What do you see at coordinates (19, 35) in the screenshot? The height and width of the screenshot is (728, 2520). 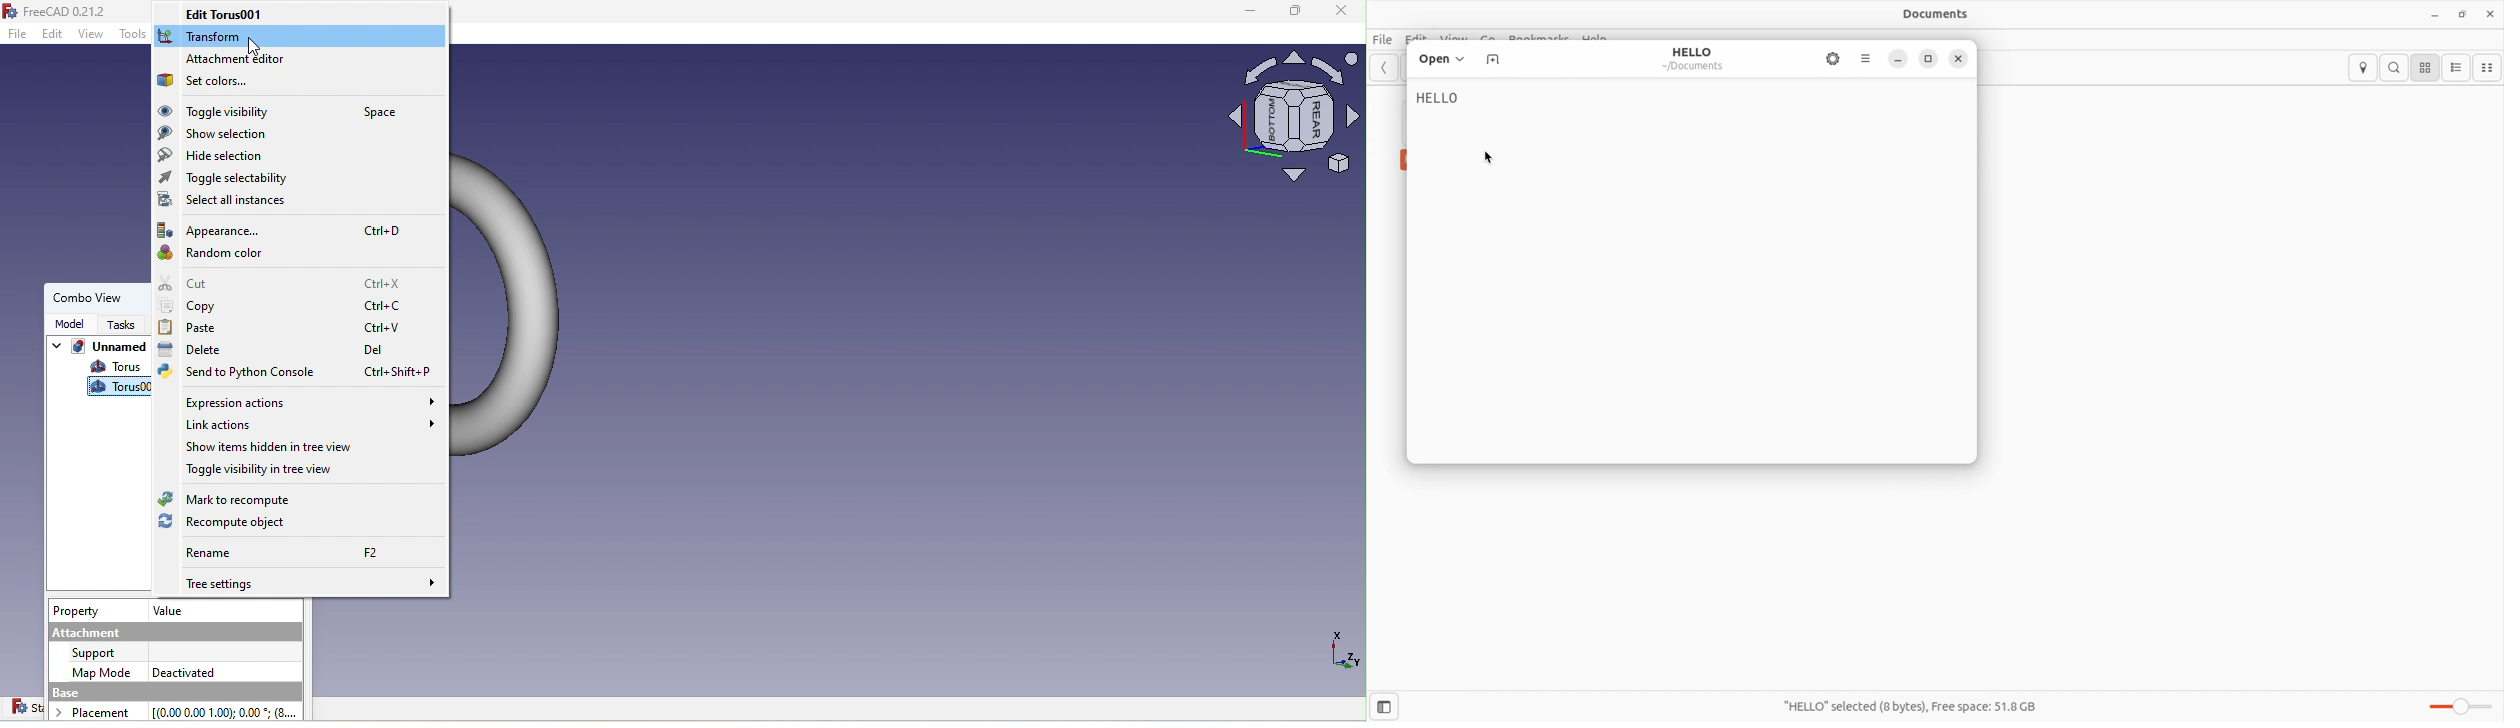 I see `File` at bounding box center [19, 35].